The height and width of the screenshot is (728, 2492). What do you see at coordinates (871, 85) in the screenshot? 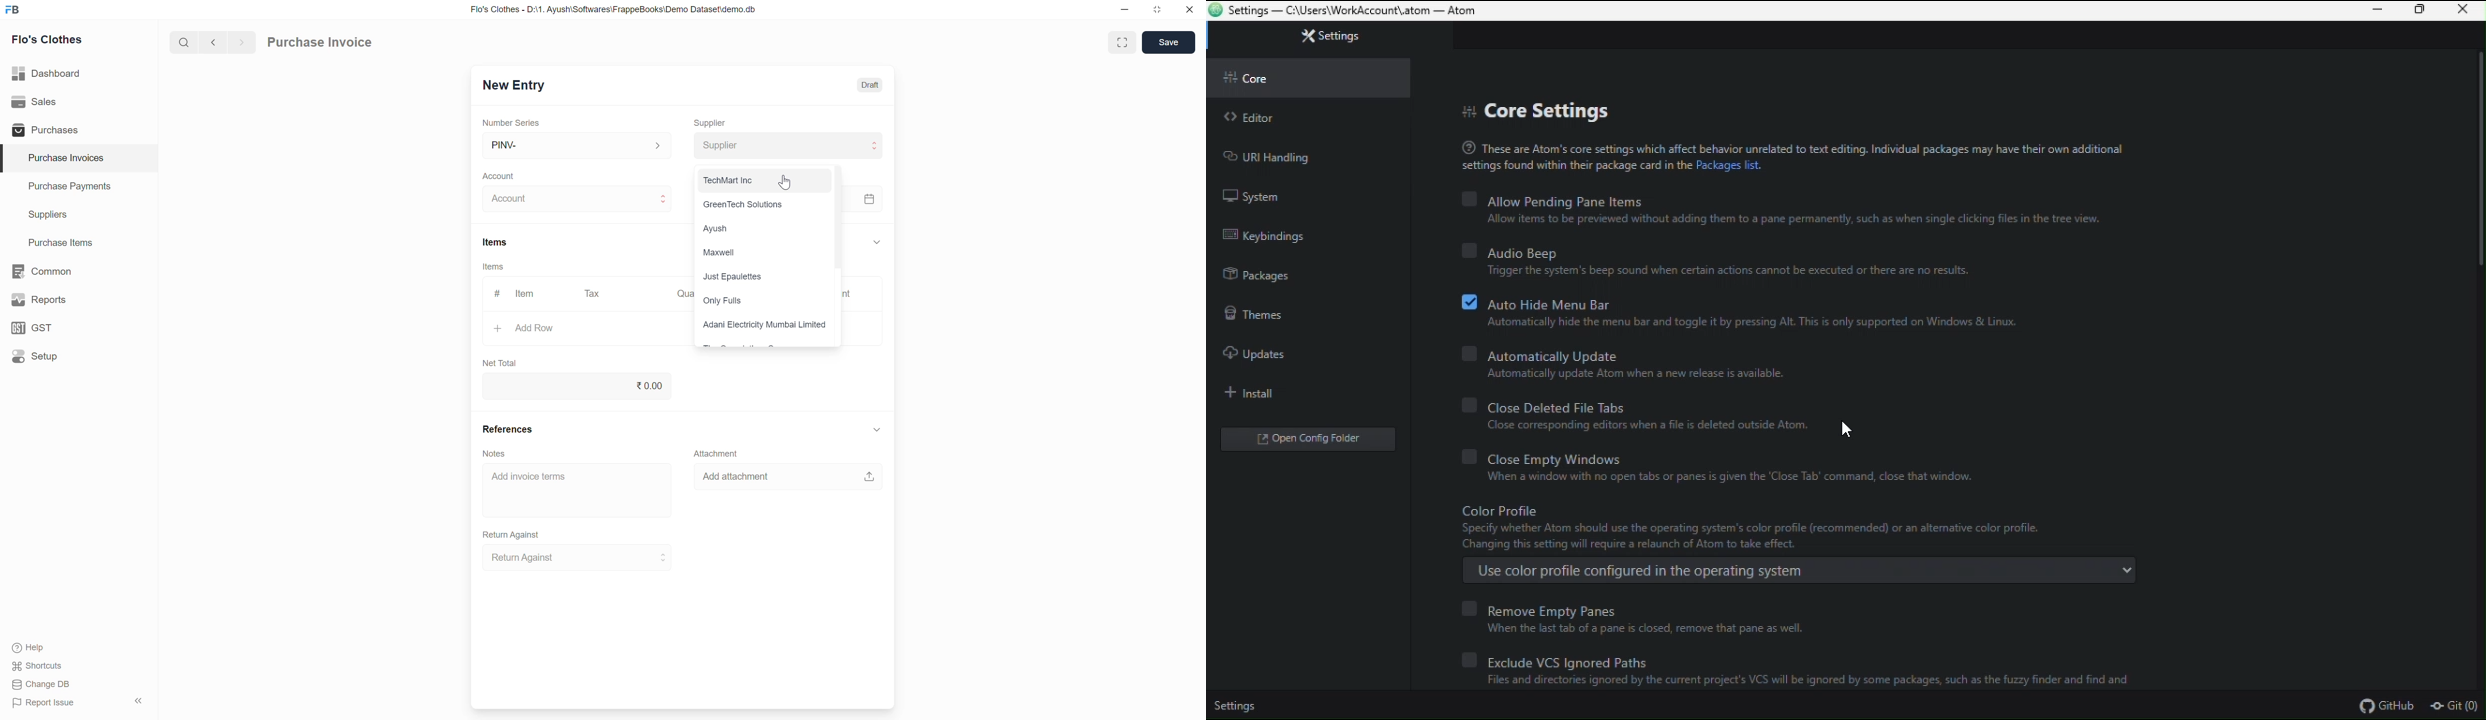
I see `Draft` at bounding box center [871, 85].